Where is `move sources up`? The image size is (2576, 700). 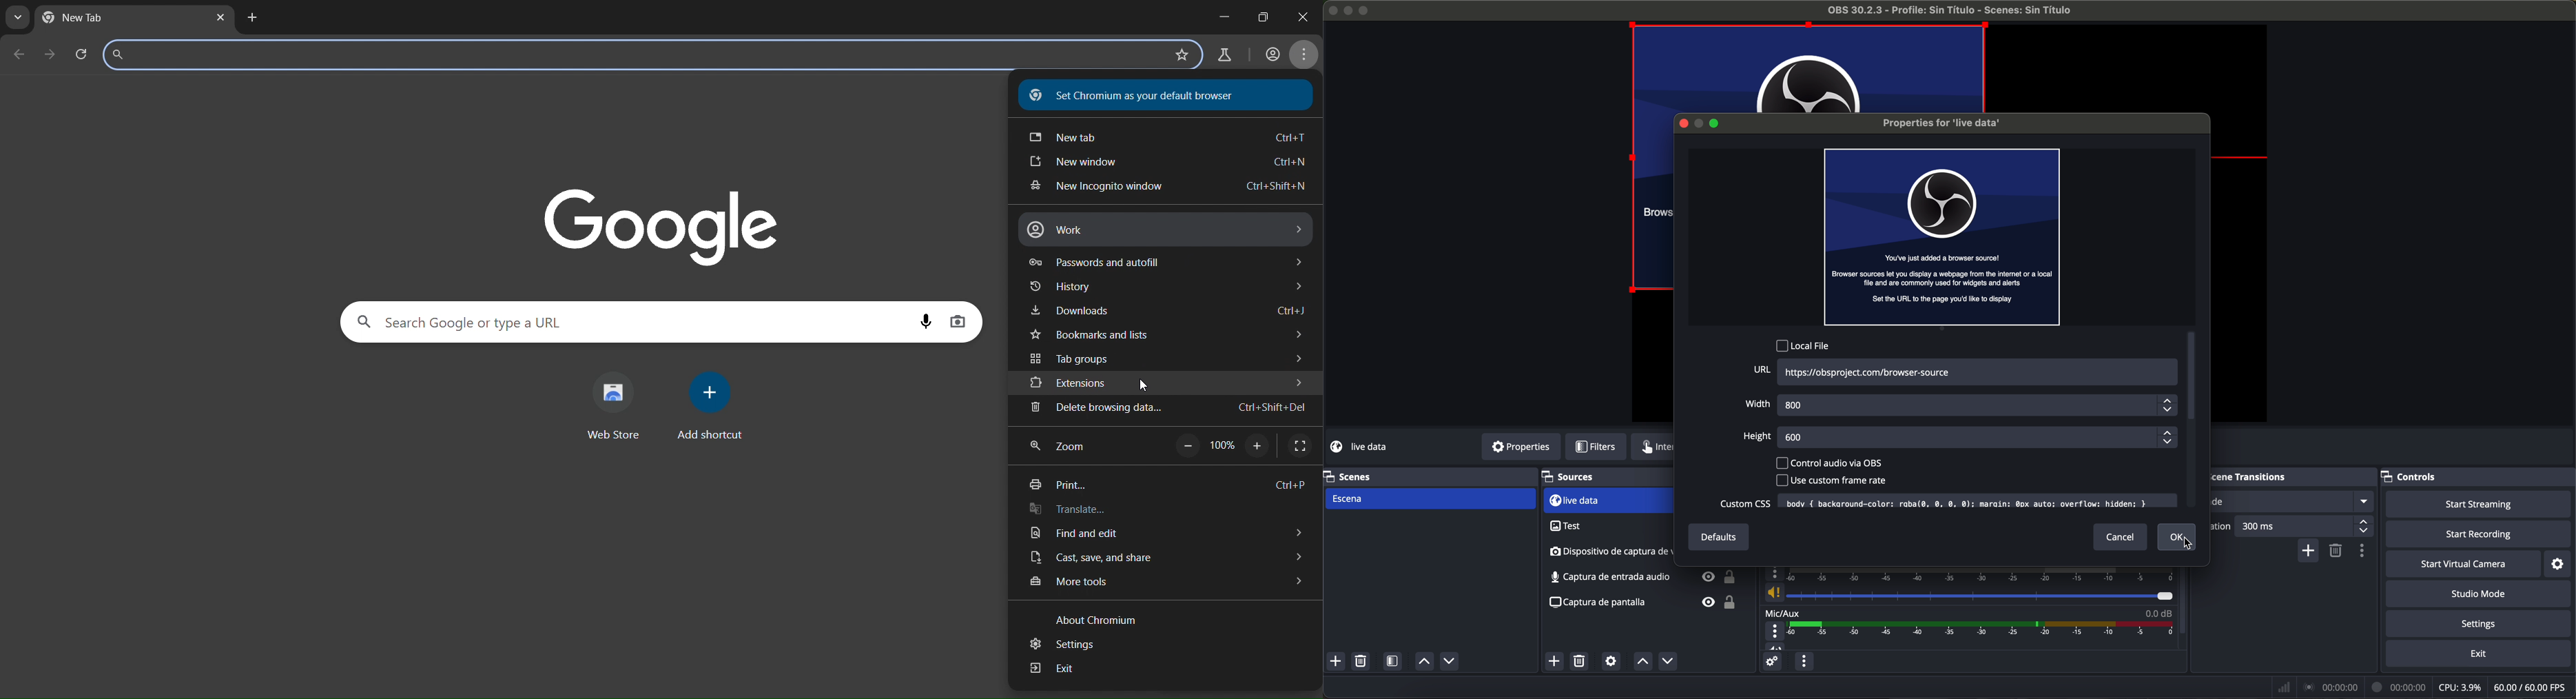
move sources up is located at coordinates (1640, 662).